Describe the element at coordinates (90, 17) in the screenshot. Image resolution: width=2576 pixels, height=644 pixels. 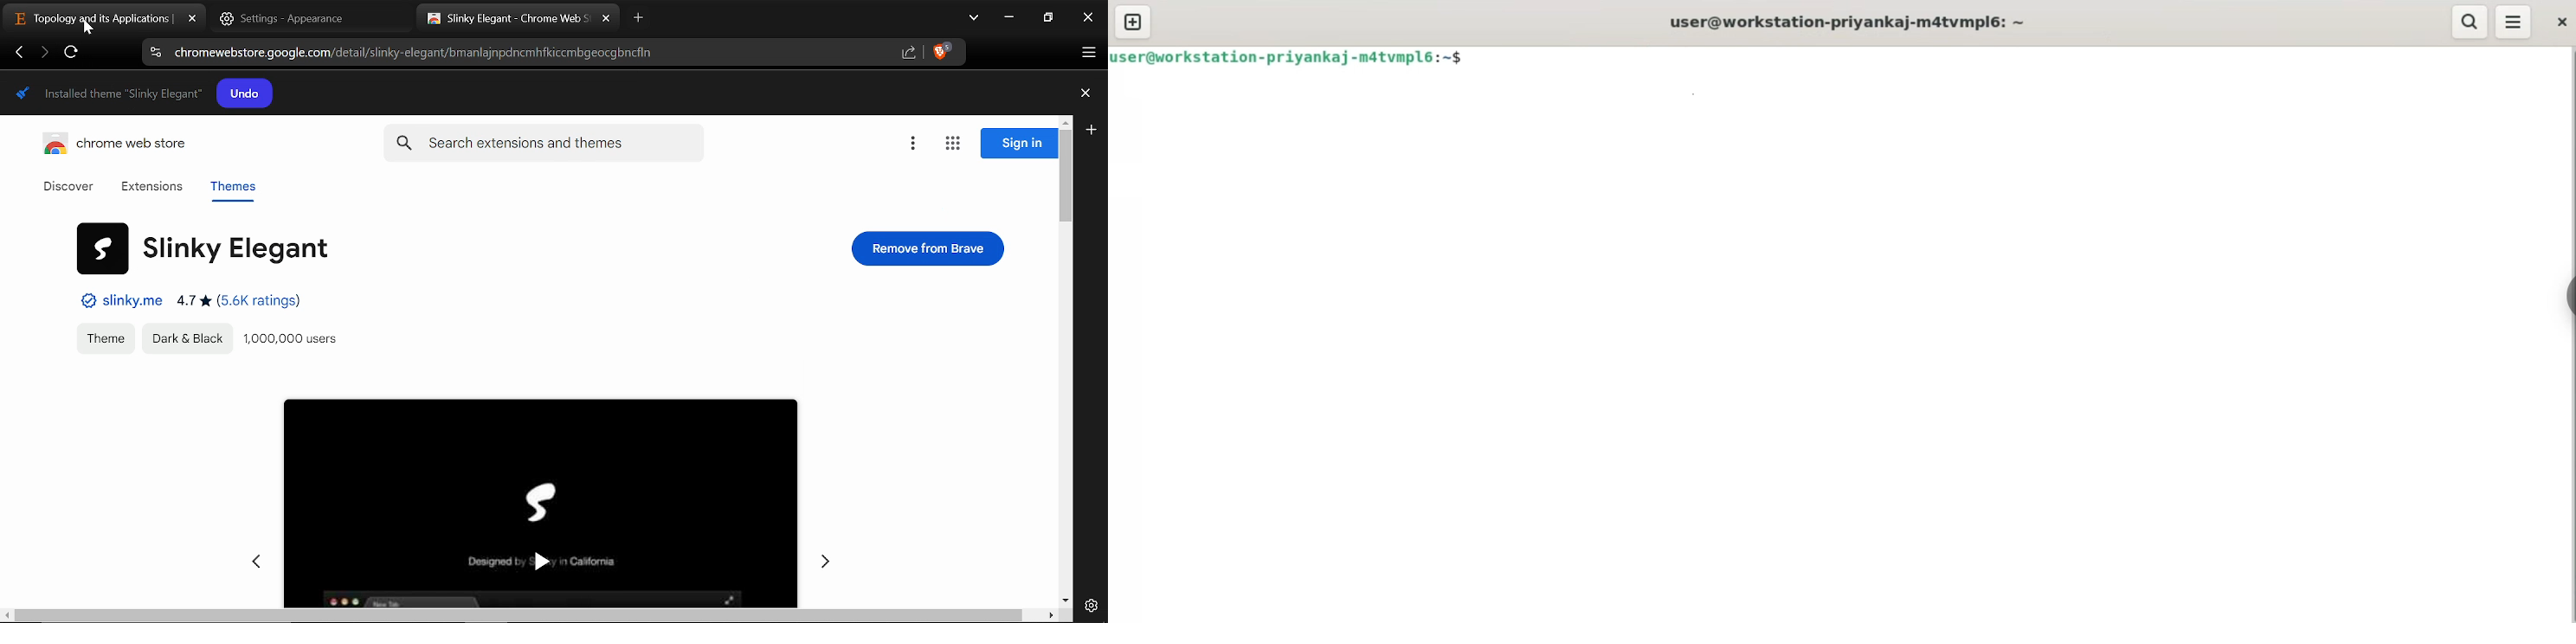
I see `Current tab` at that location.